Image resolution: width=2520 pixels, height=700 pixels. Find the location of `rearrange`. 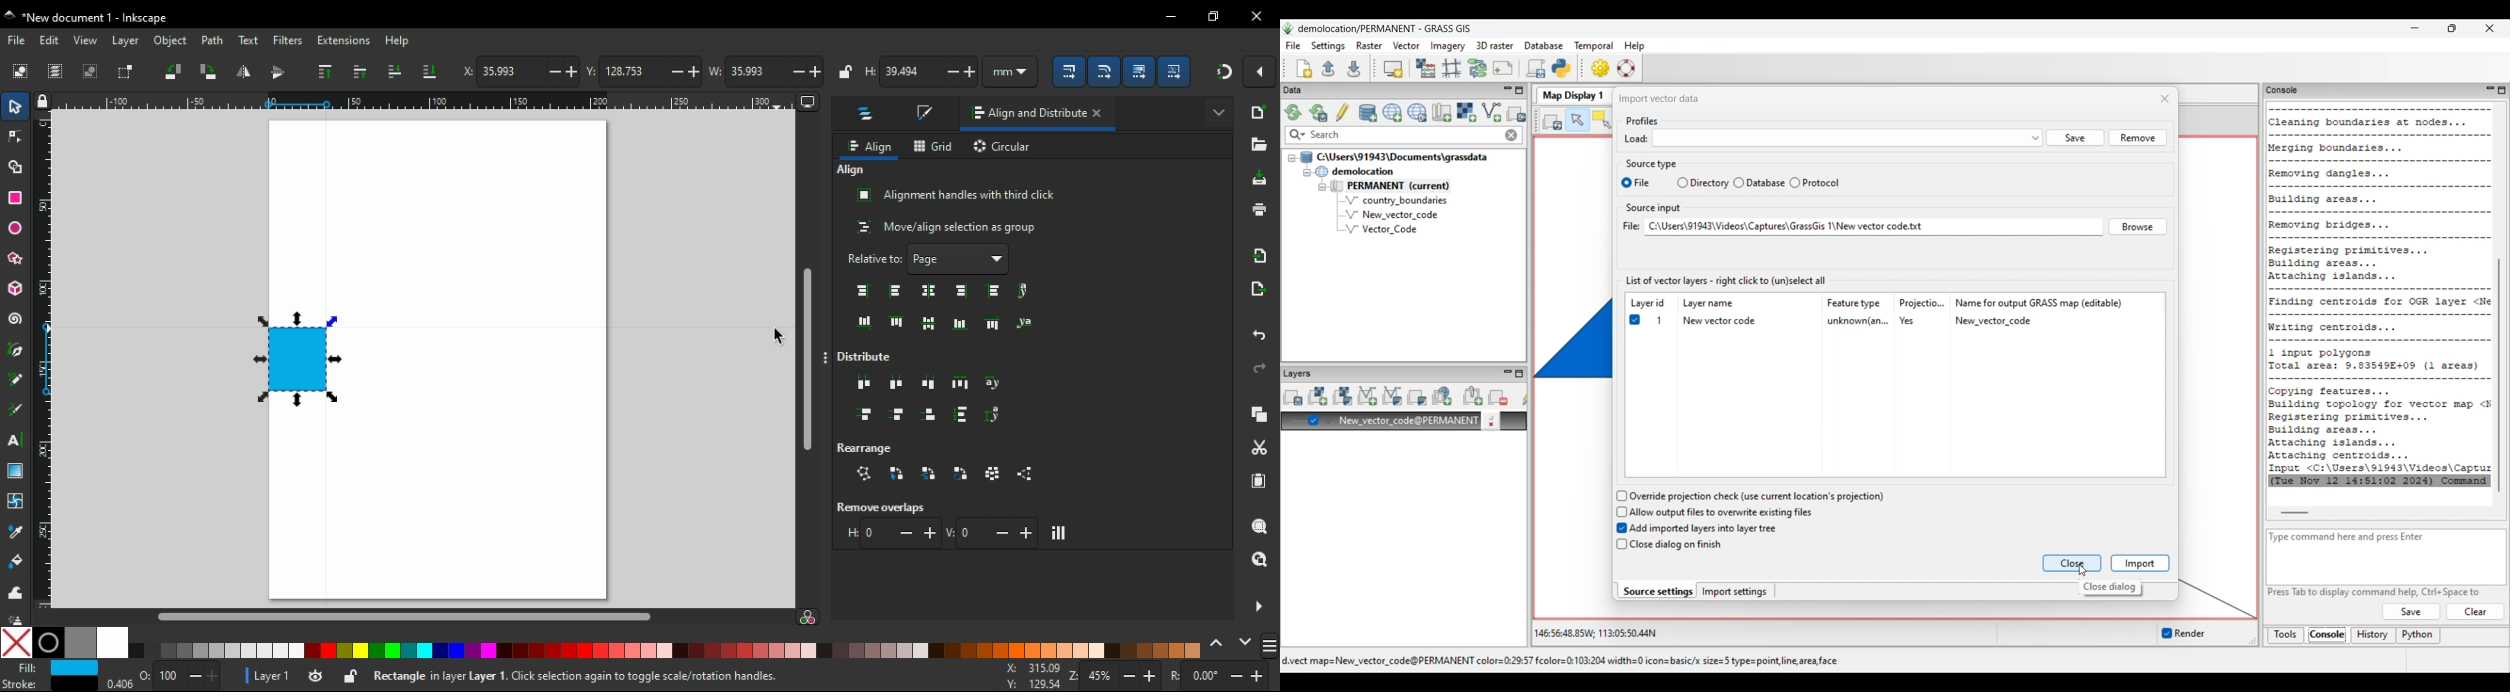

rearrange is located at coordinates (867, 448).